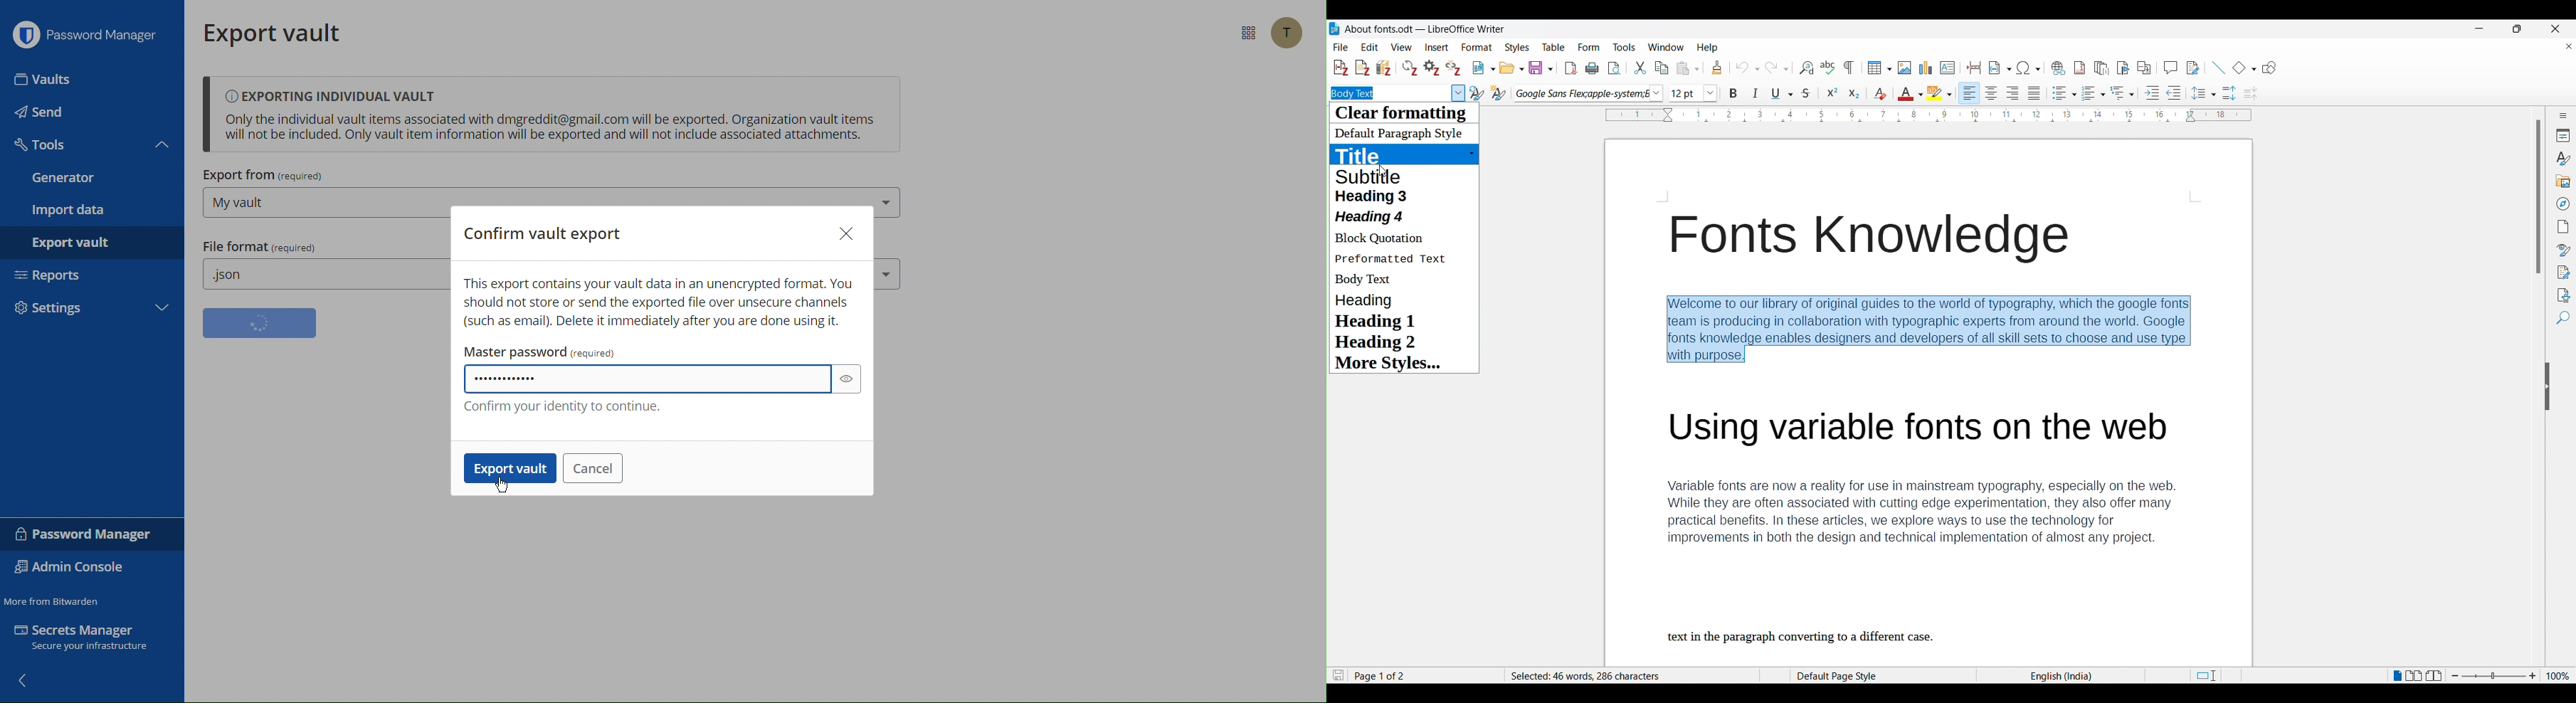 This screenshot has height=728, width=2576. Describe the element at coordinates (1589, 92) in the screenshot. I see `Font options` at that location.